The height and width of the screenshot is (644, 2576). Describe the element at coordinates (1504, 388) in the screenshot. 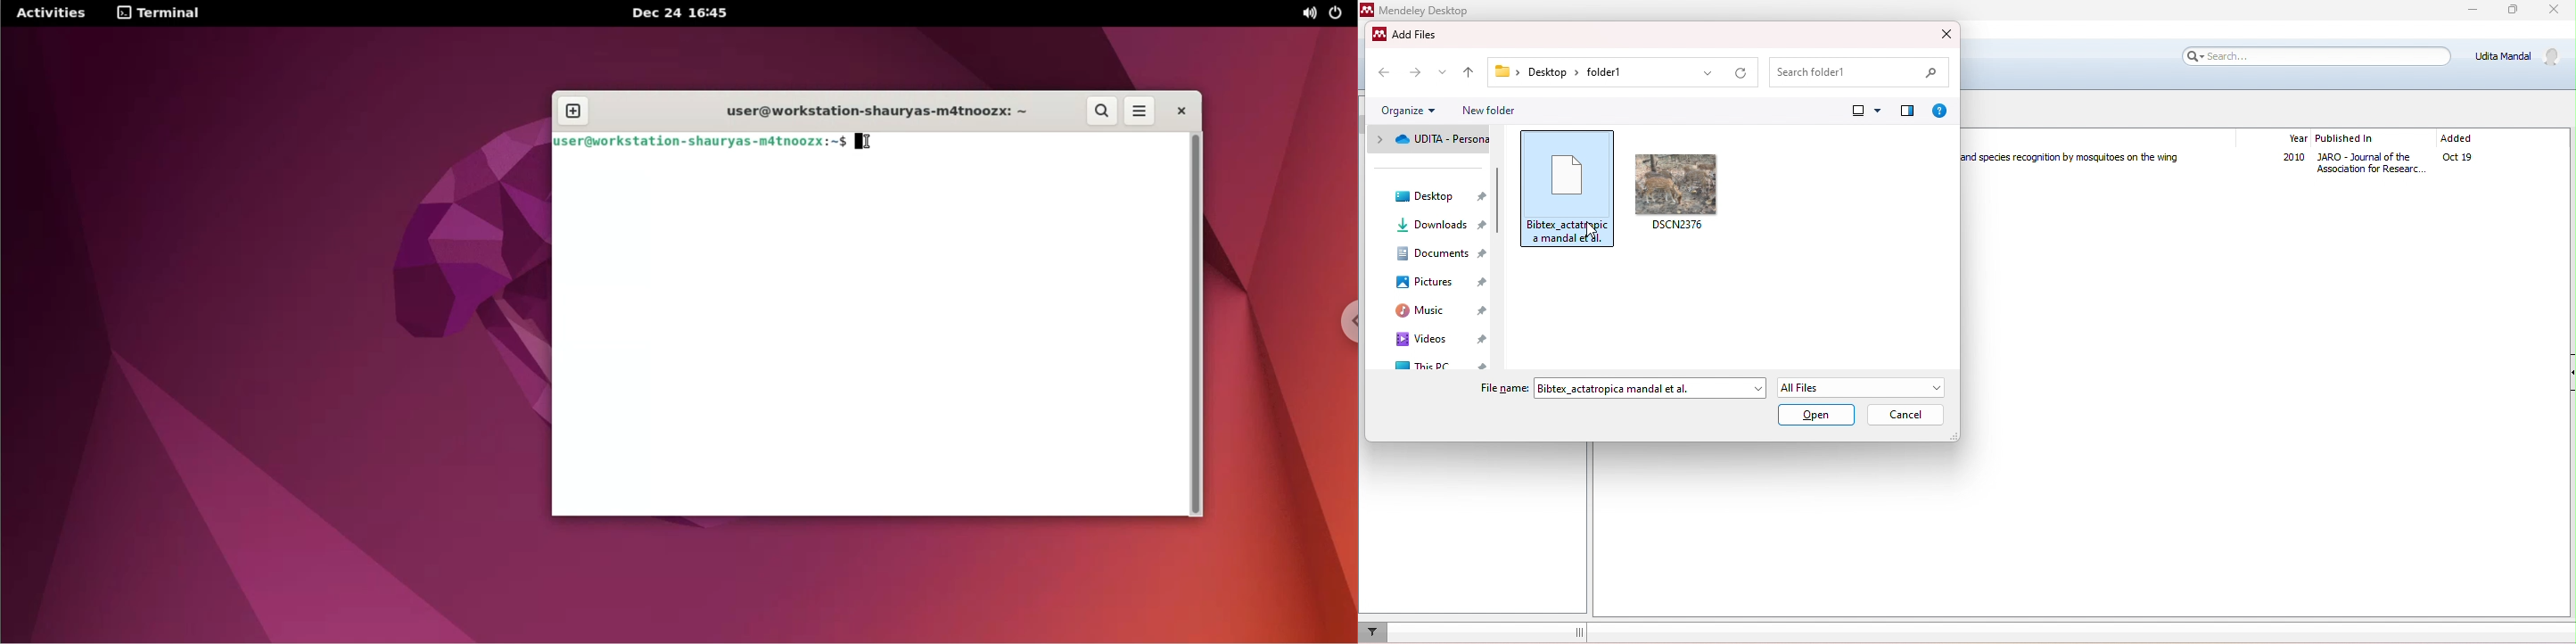

I see `File name:` at that location.